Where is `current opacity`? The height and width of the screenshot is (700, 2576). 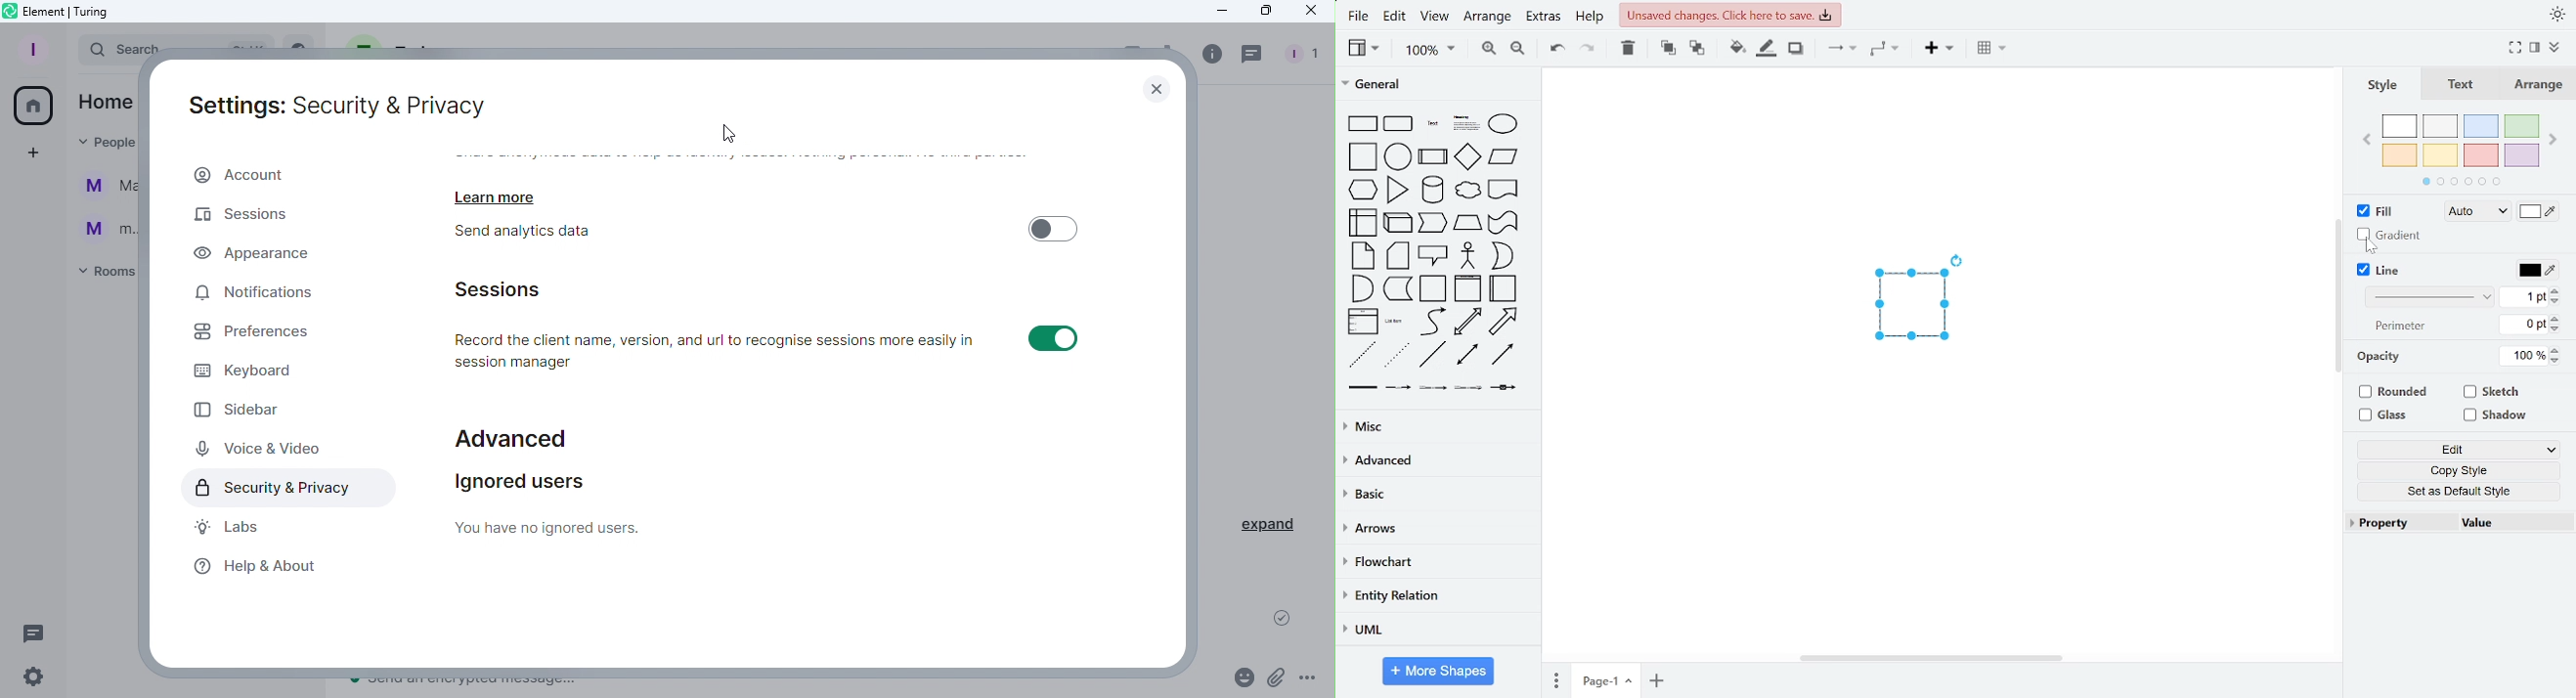 current opacity is located at coordinates (2521, 357).